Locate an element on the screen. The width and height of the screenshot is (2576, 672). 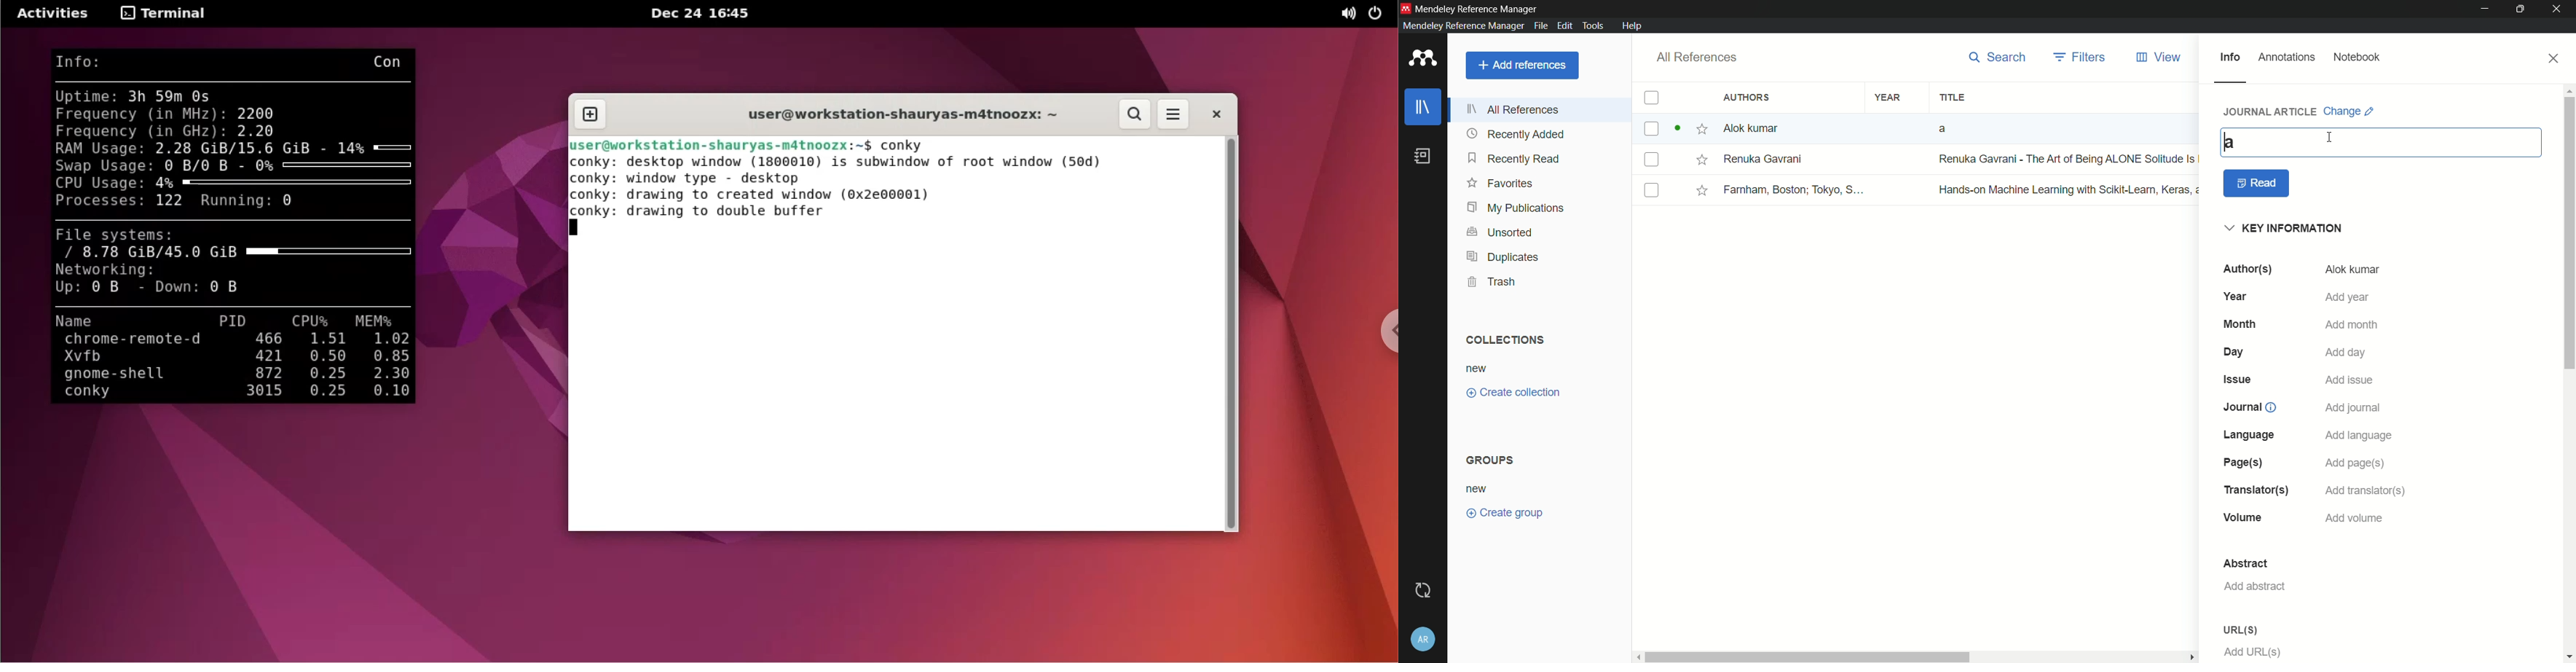
translations is located at coordinates (2256, 490).